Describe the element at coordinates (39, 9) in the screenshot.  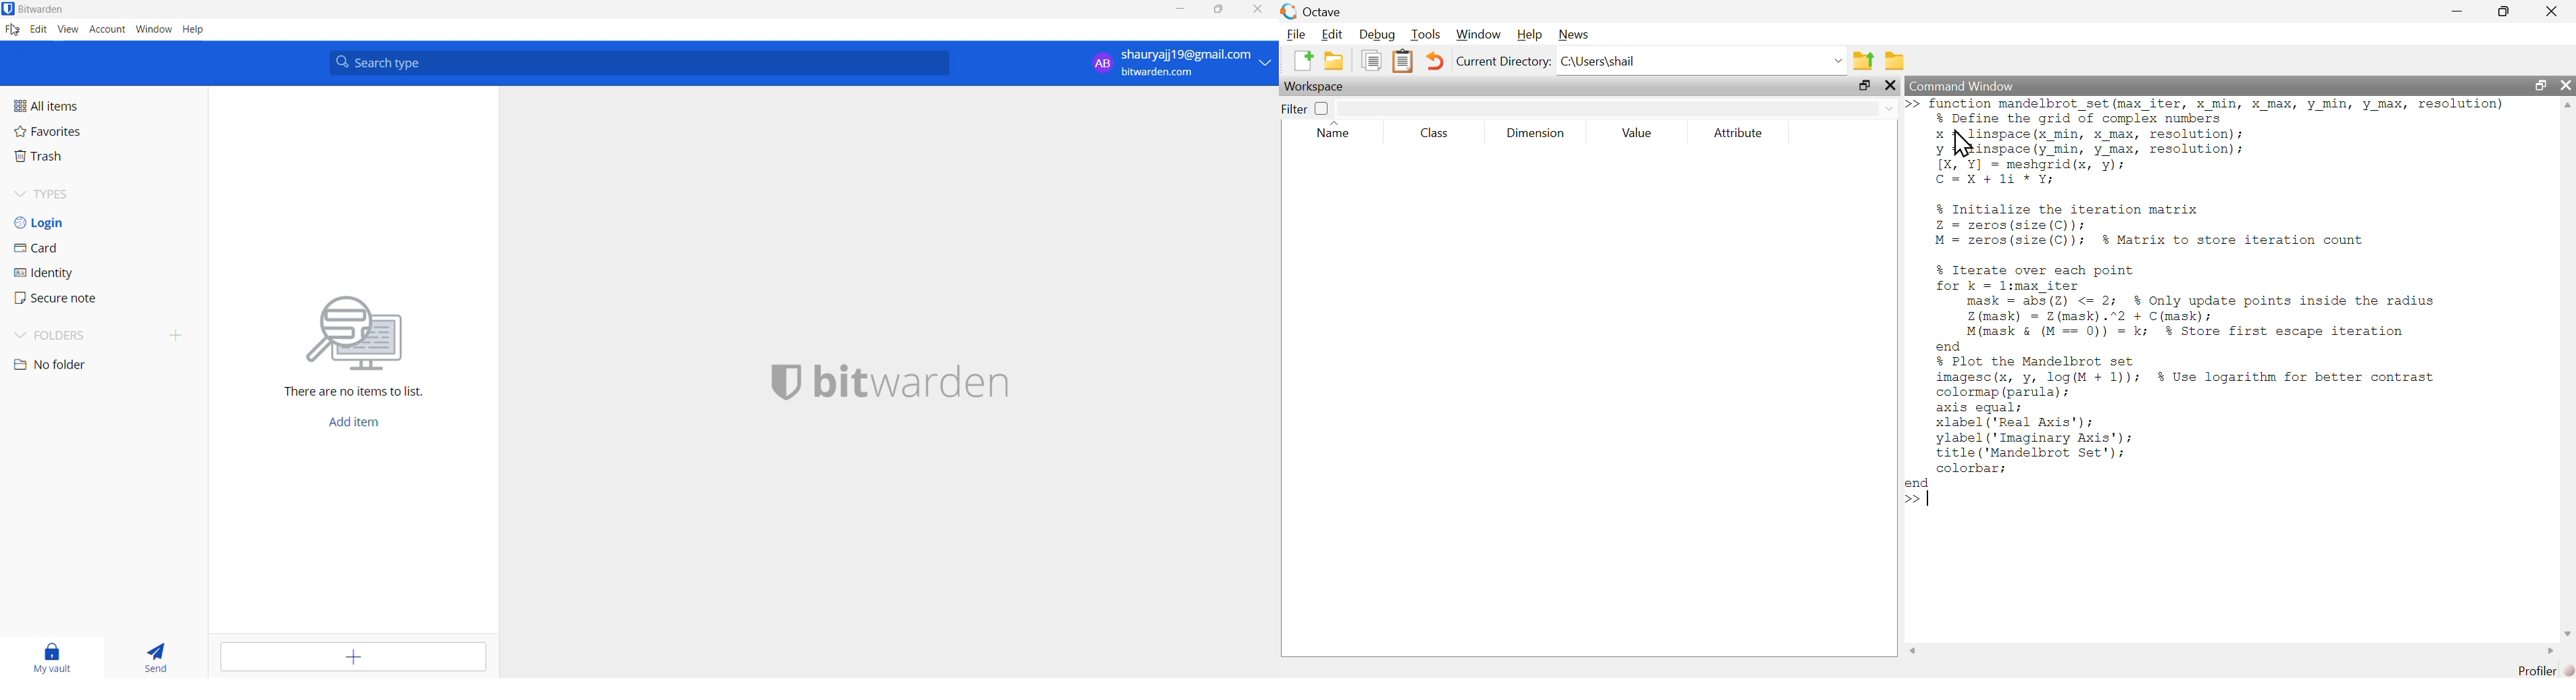
I see `bitwarden logo` at that location.